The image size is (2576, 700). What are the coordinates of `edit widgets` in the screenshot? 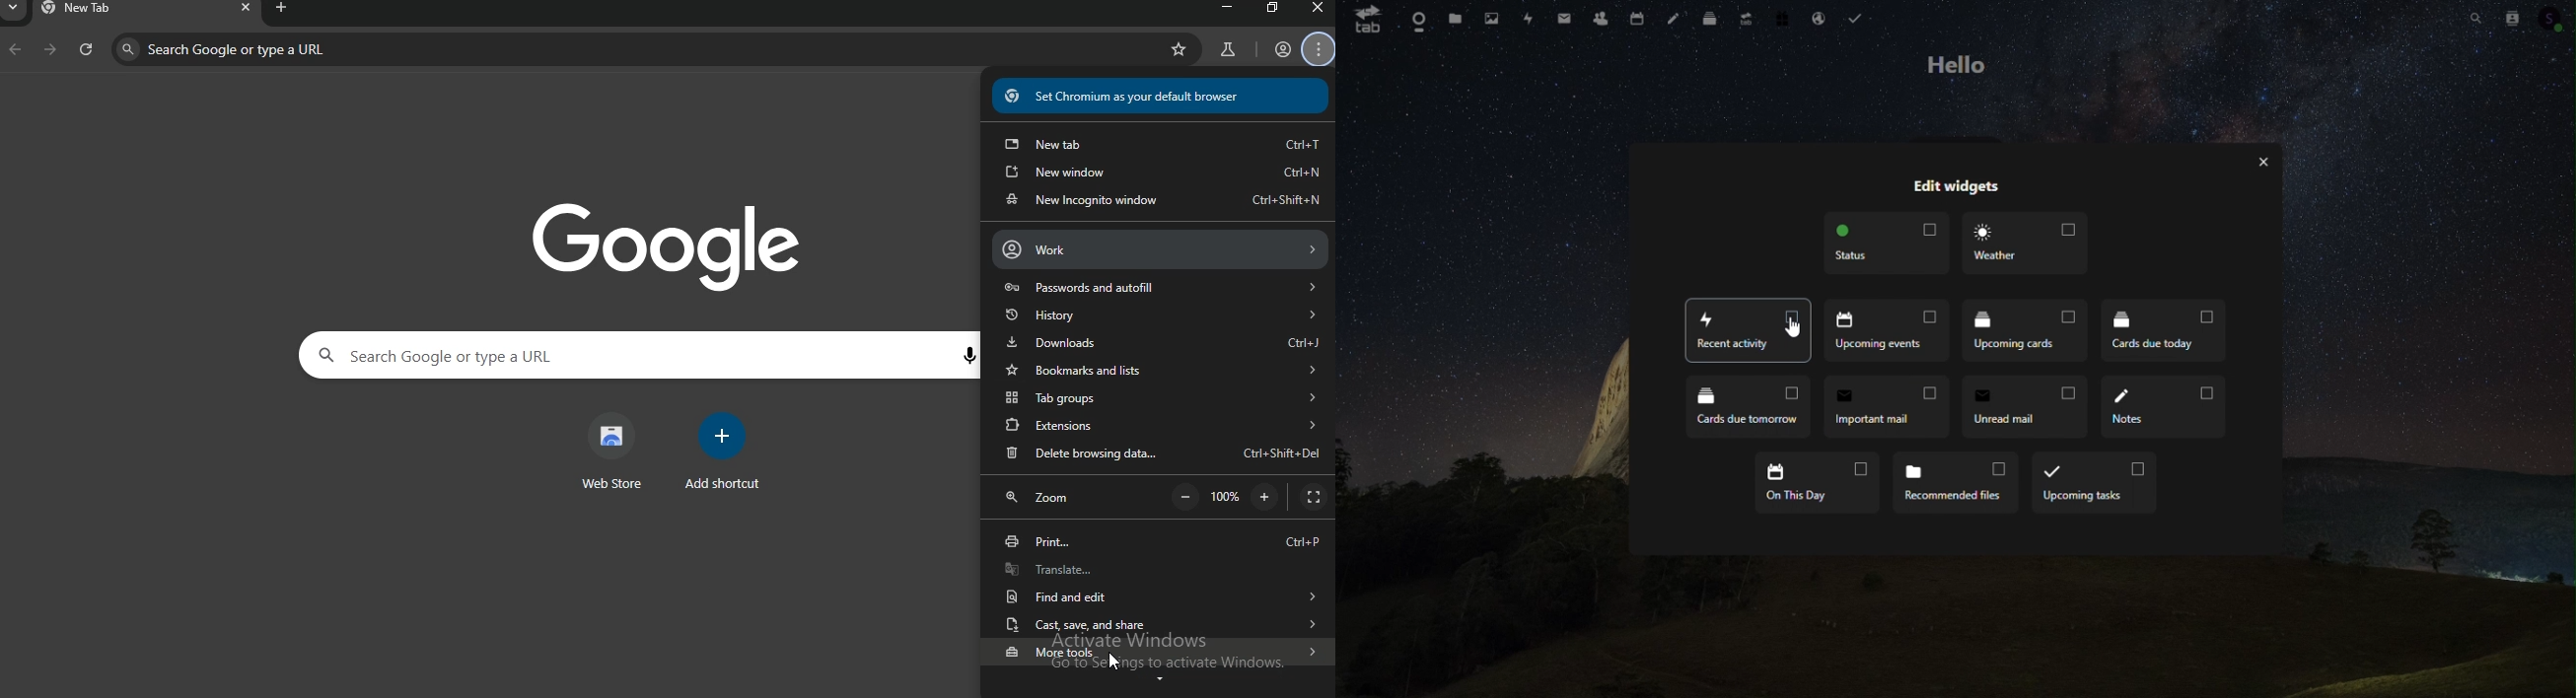 It's located at (1956, 187).